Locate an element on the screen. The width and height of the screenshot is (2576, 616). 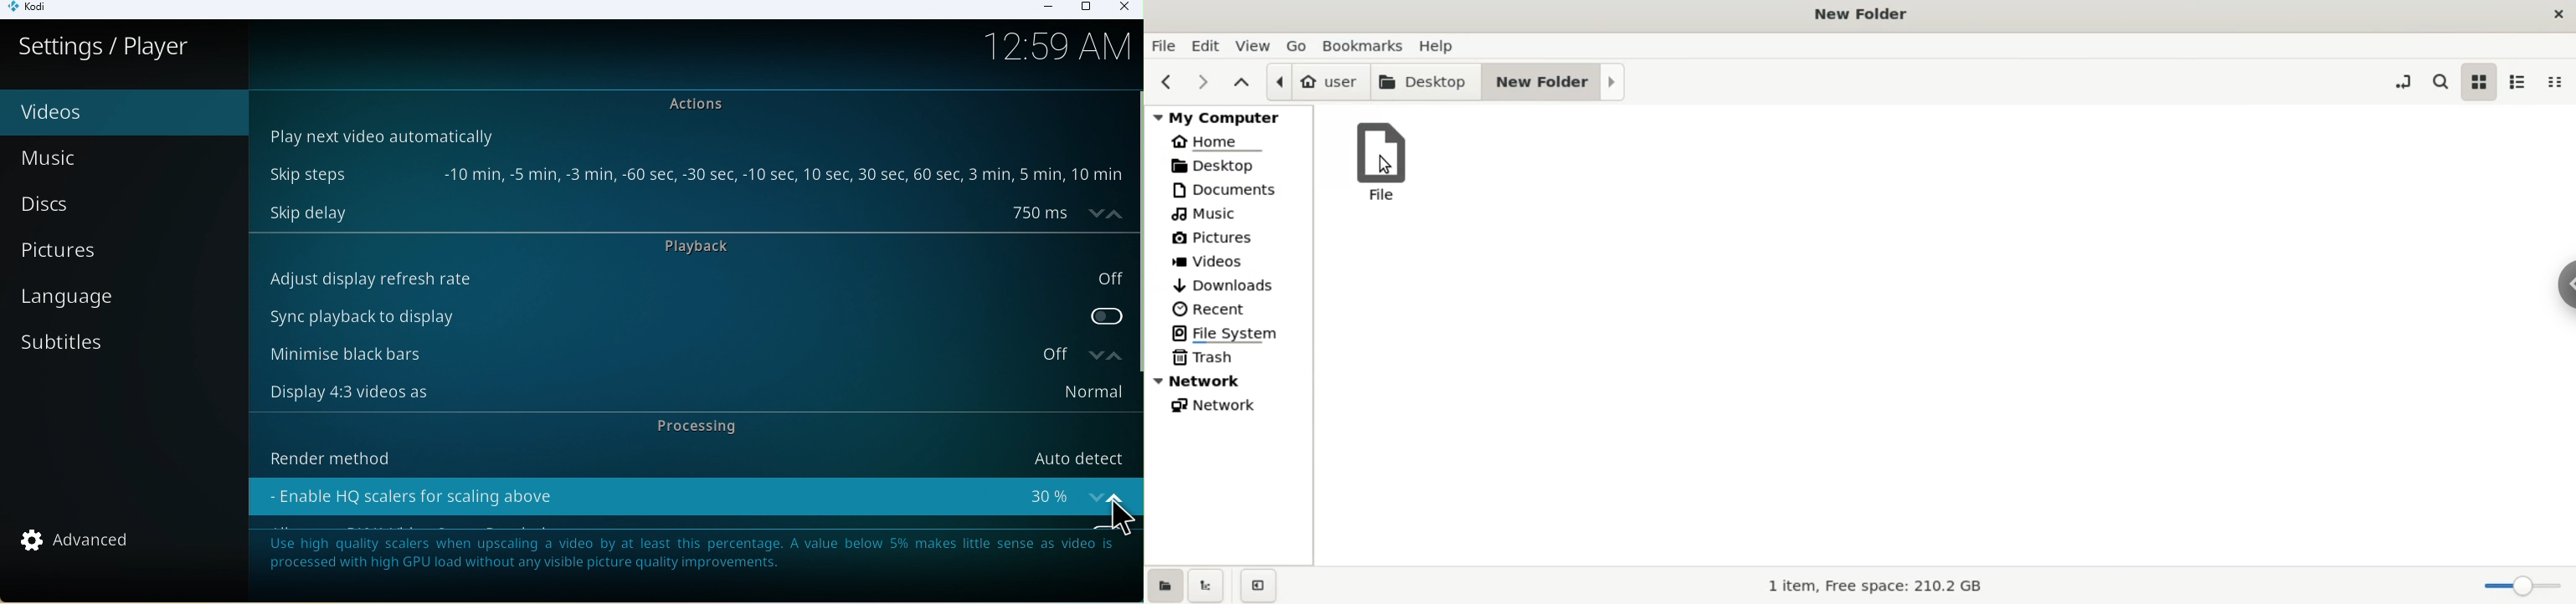
Render method is located at coordinates (688, 455).